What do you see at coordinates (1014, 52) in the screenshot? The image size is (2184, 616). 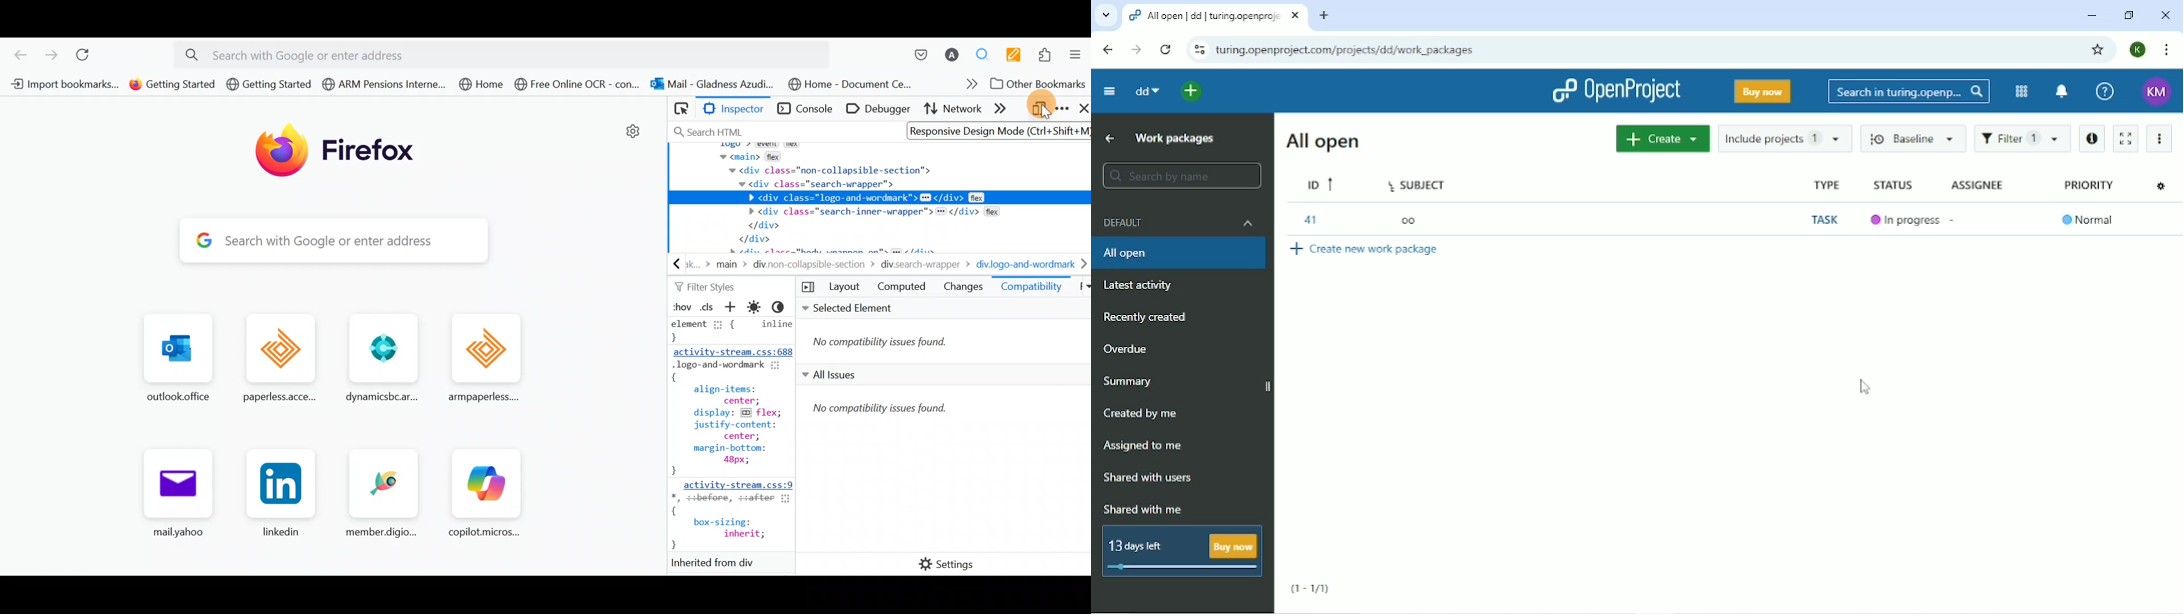 I see `Multi keywords highlighter` at bounding box center [1014, 52].